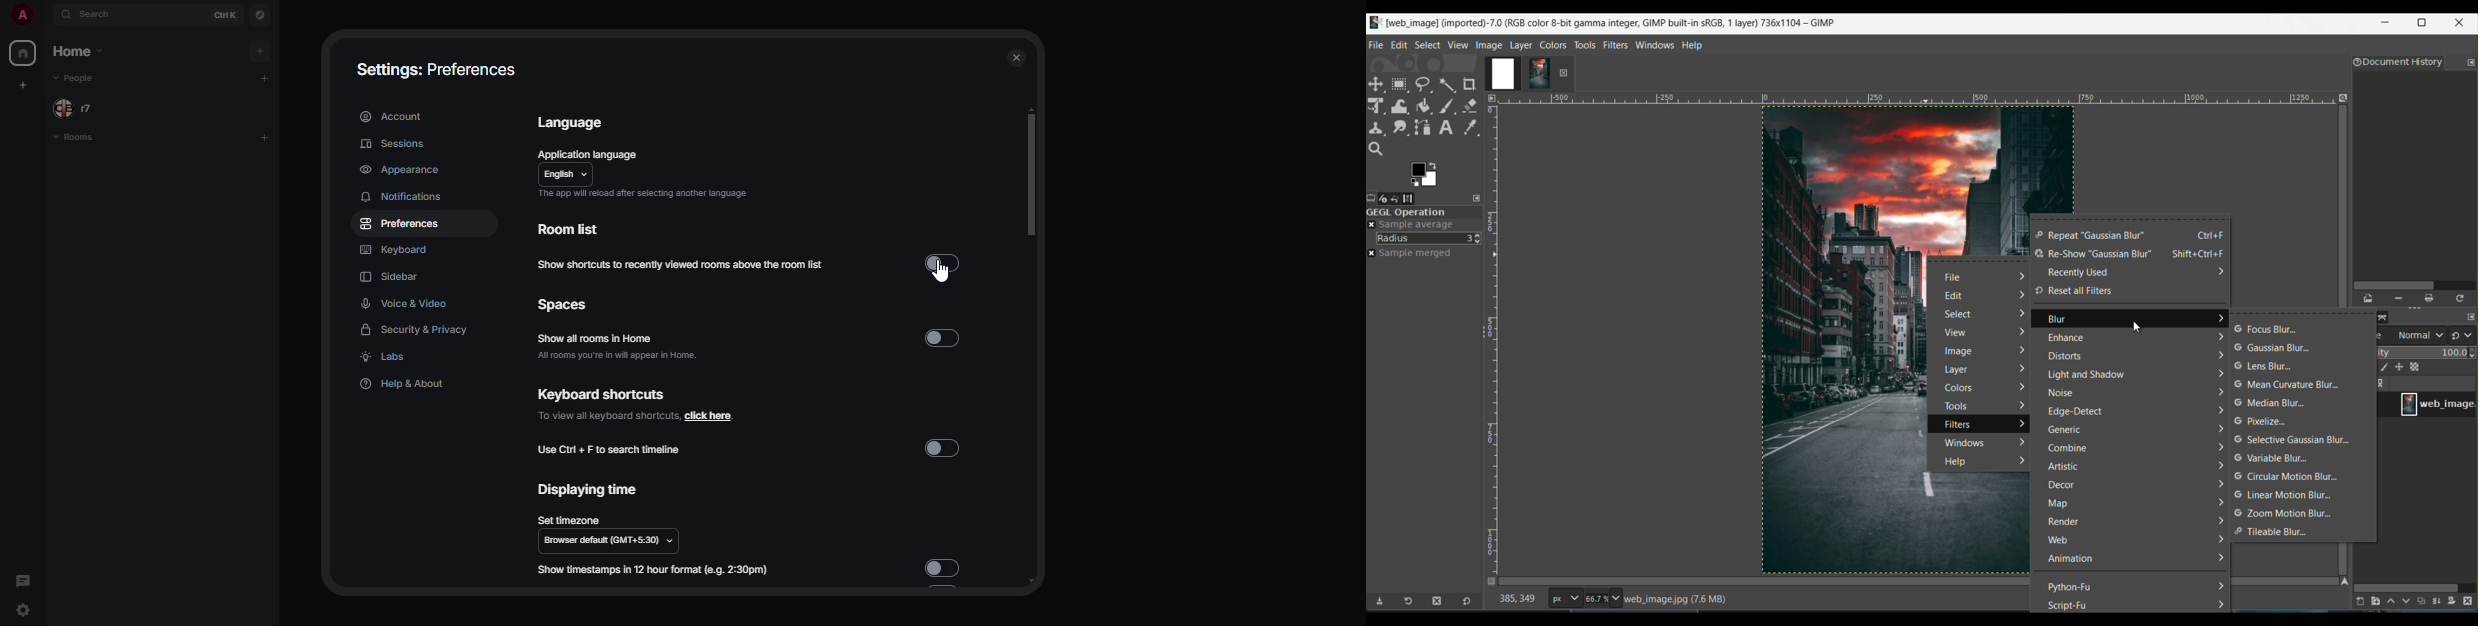  What do you see at coordinates (2413, 284) in the screenshot?
I see `scroll bar` at bounding box center [2413, 284].